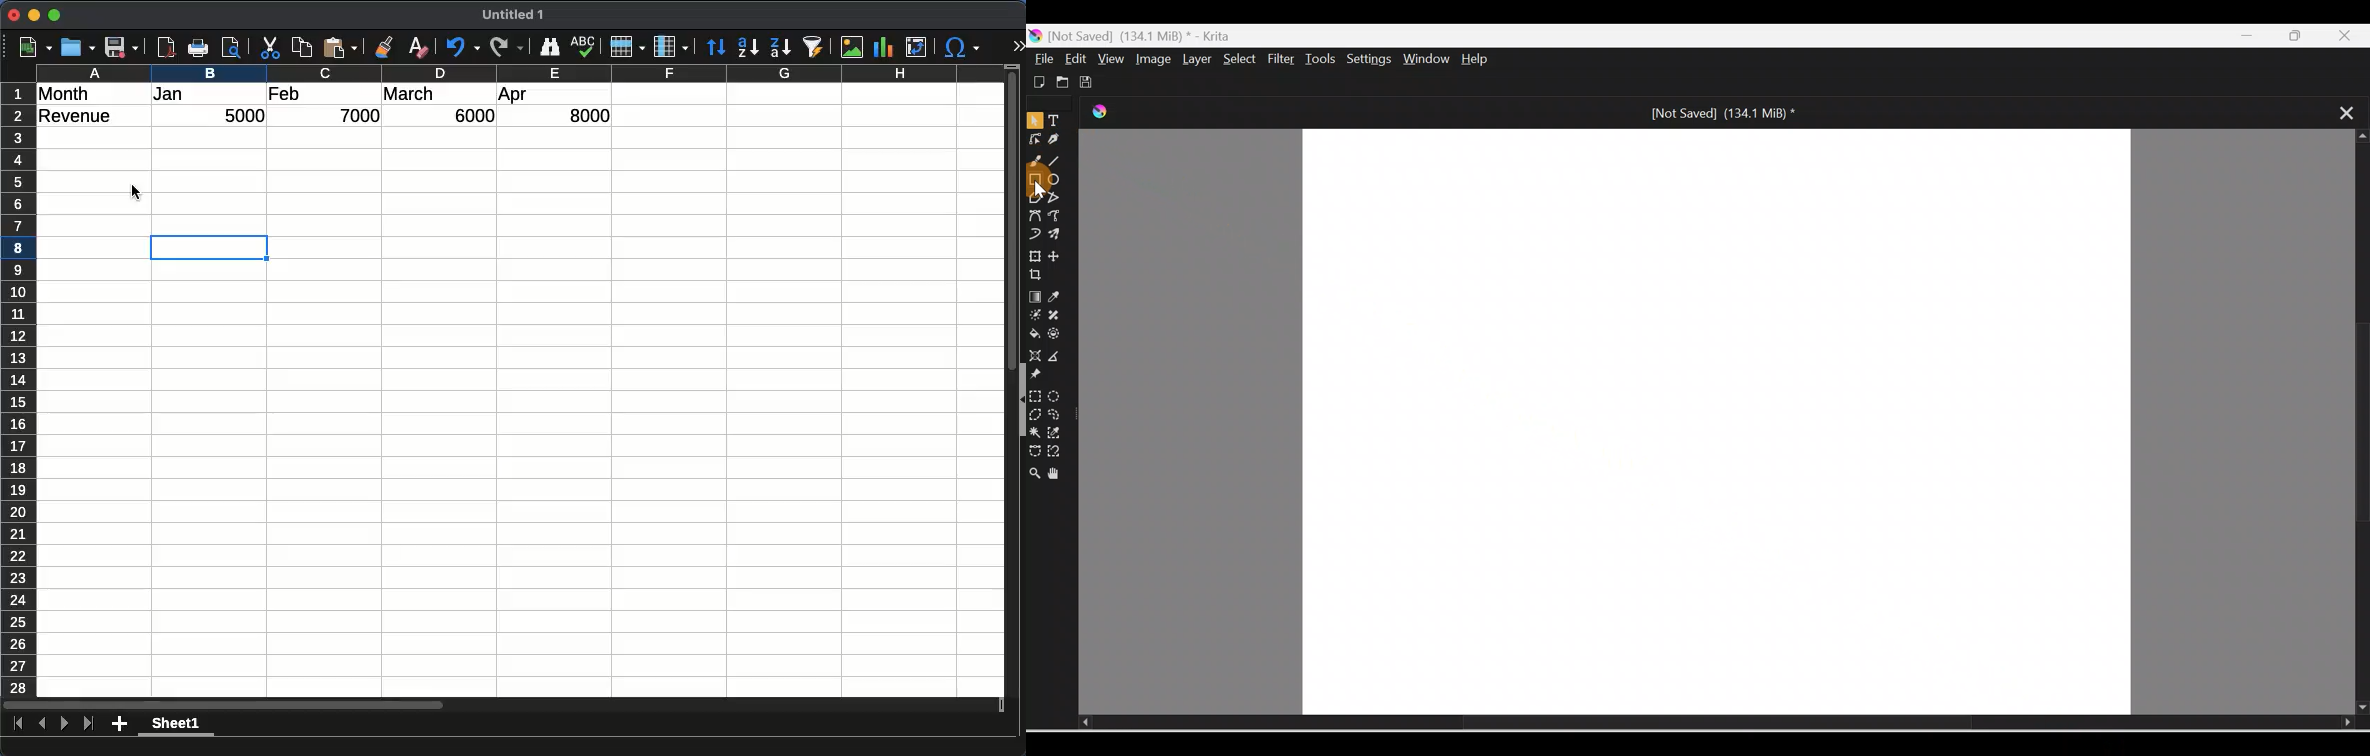 The height and width of the screenshot is (756, 2380). What do you see at coordinates (1323, 59) in the screenshot?
I see `Tools` at bounding box center [1323, 59].